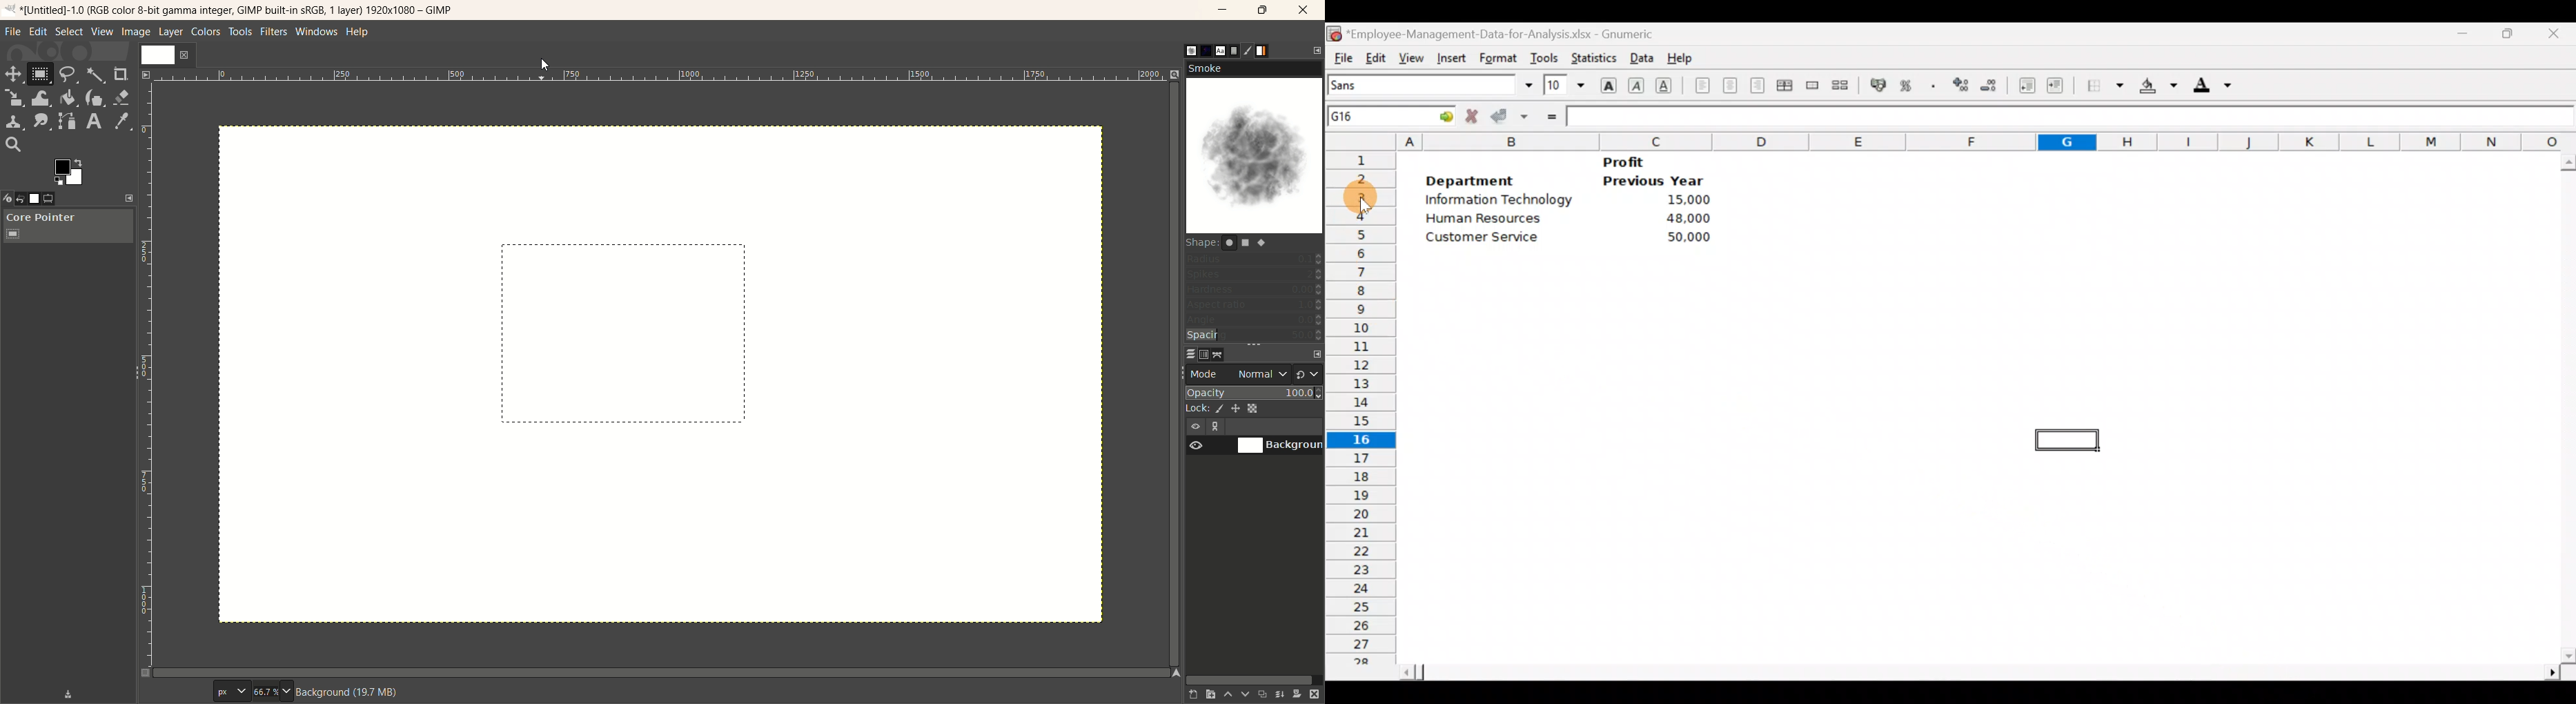 This screenshot has height=728, width=2576. I want to click on Centre horizontally across the selection, so click(1787, 87).